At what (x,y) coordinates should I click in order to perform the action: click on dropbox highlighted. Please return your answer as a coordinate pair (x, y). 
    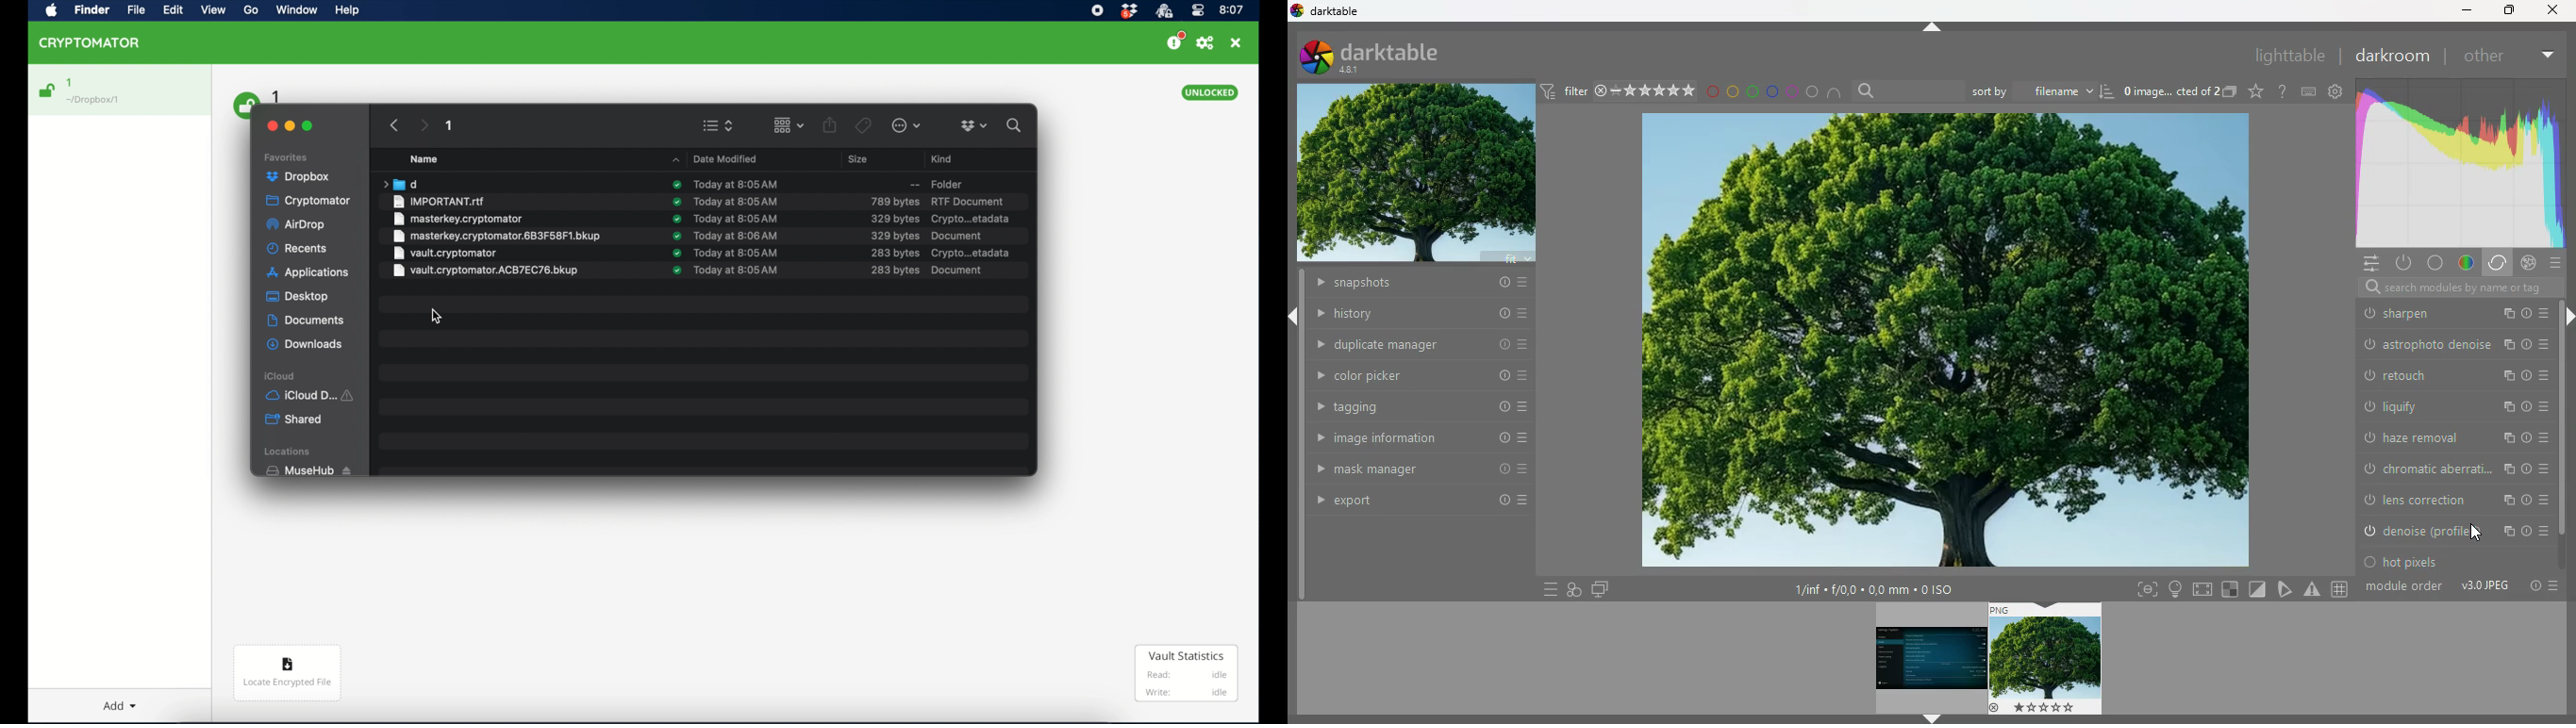
    Looking at the image, I should click on (303, 177).